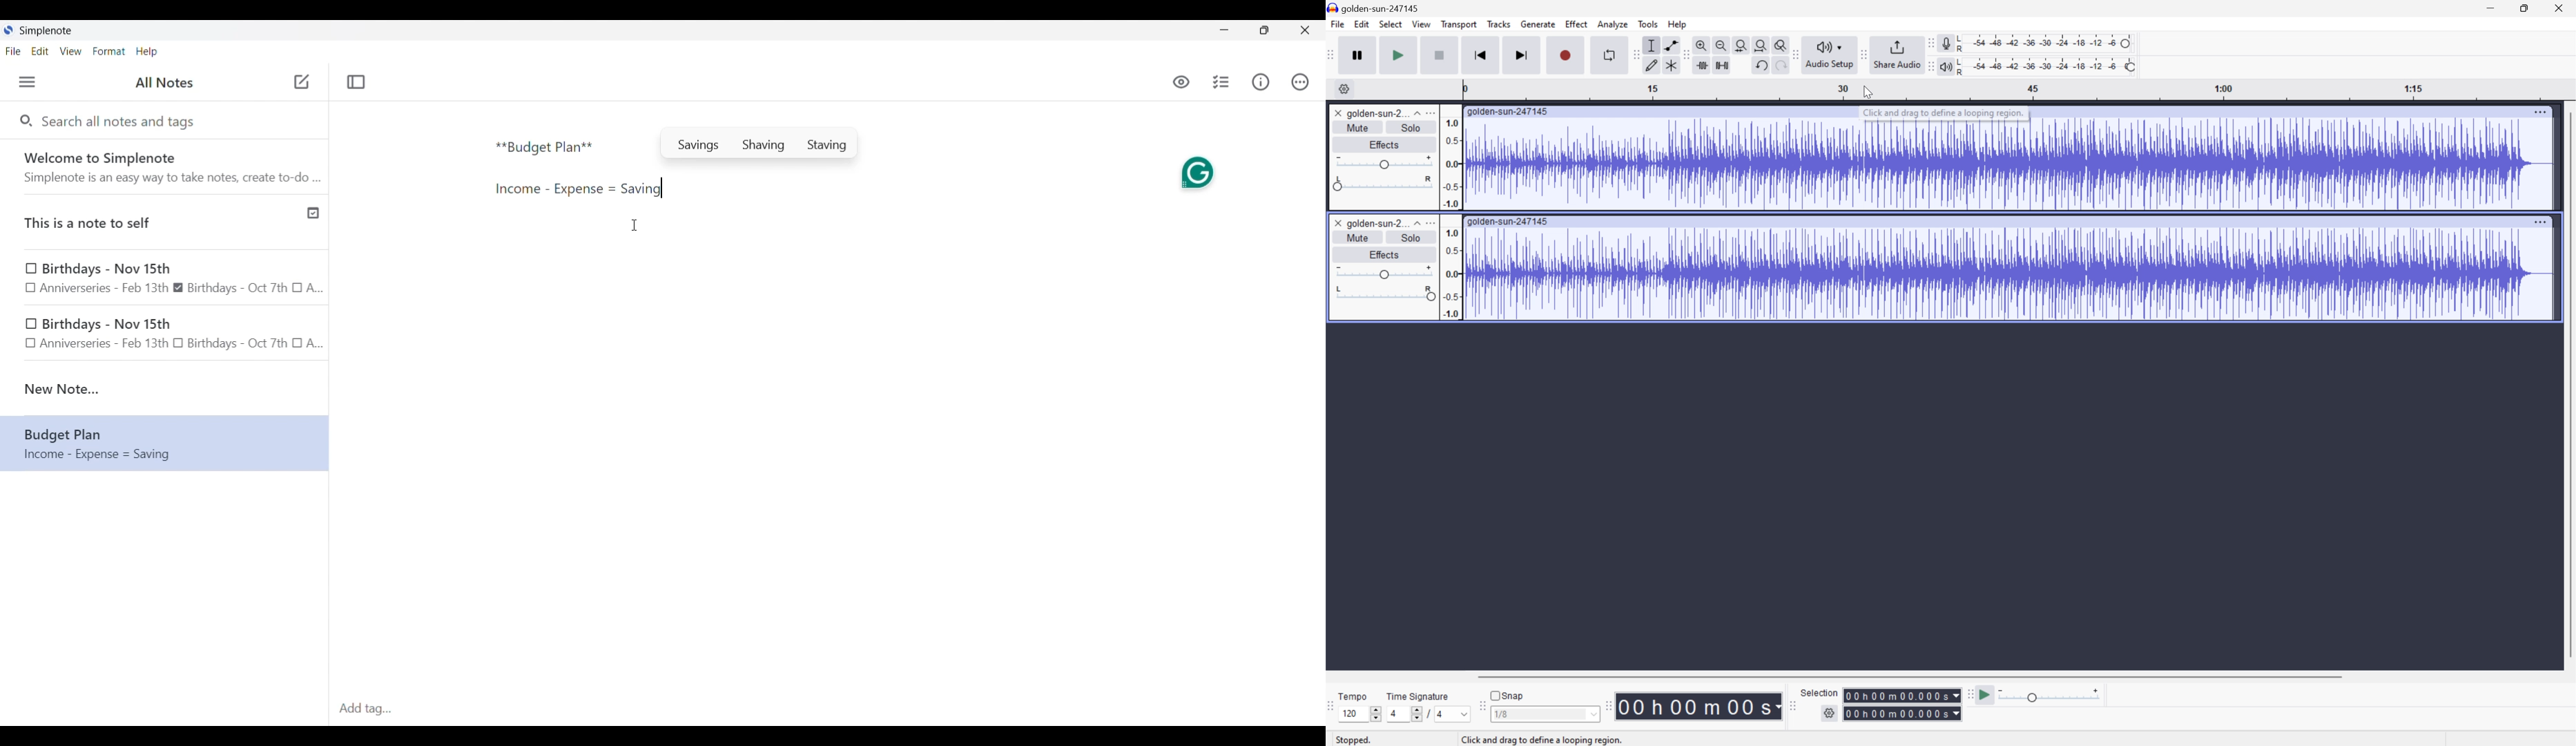 The image size is (2576, 756). I want to click on Pause, so click(1362, 59).